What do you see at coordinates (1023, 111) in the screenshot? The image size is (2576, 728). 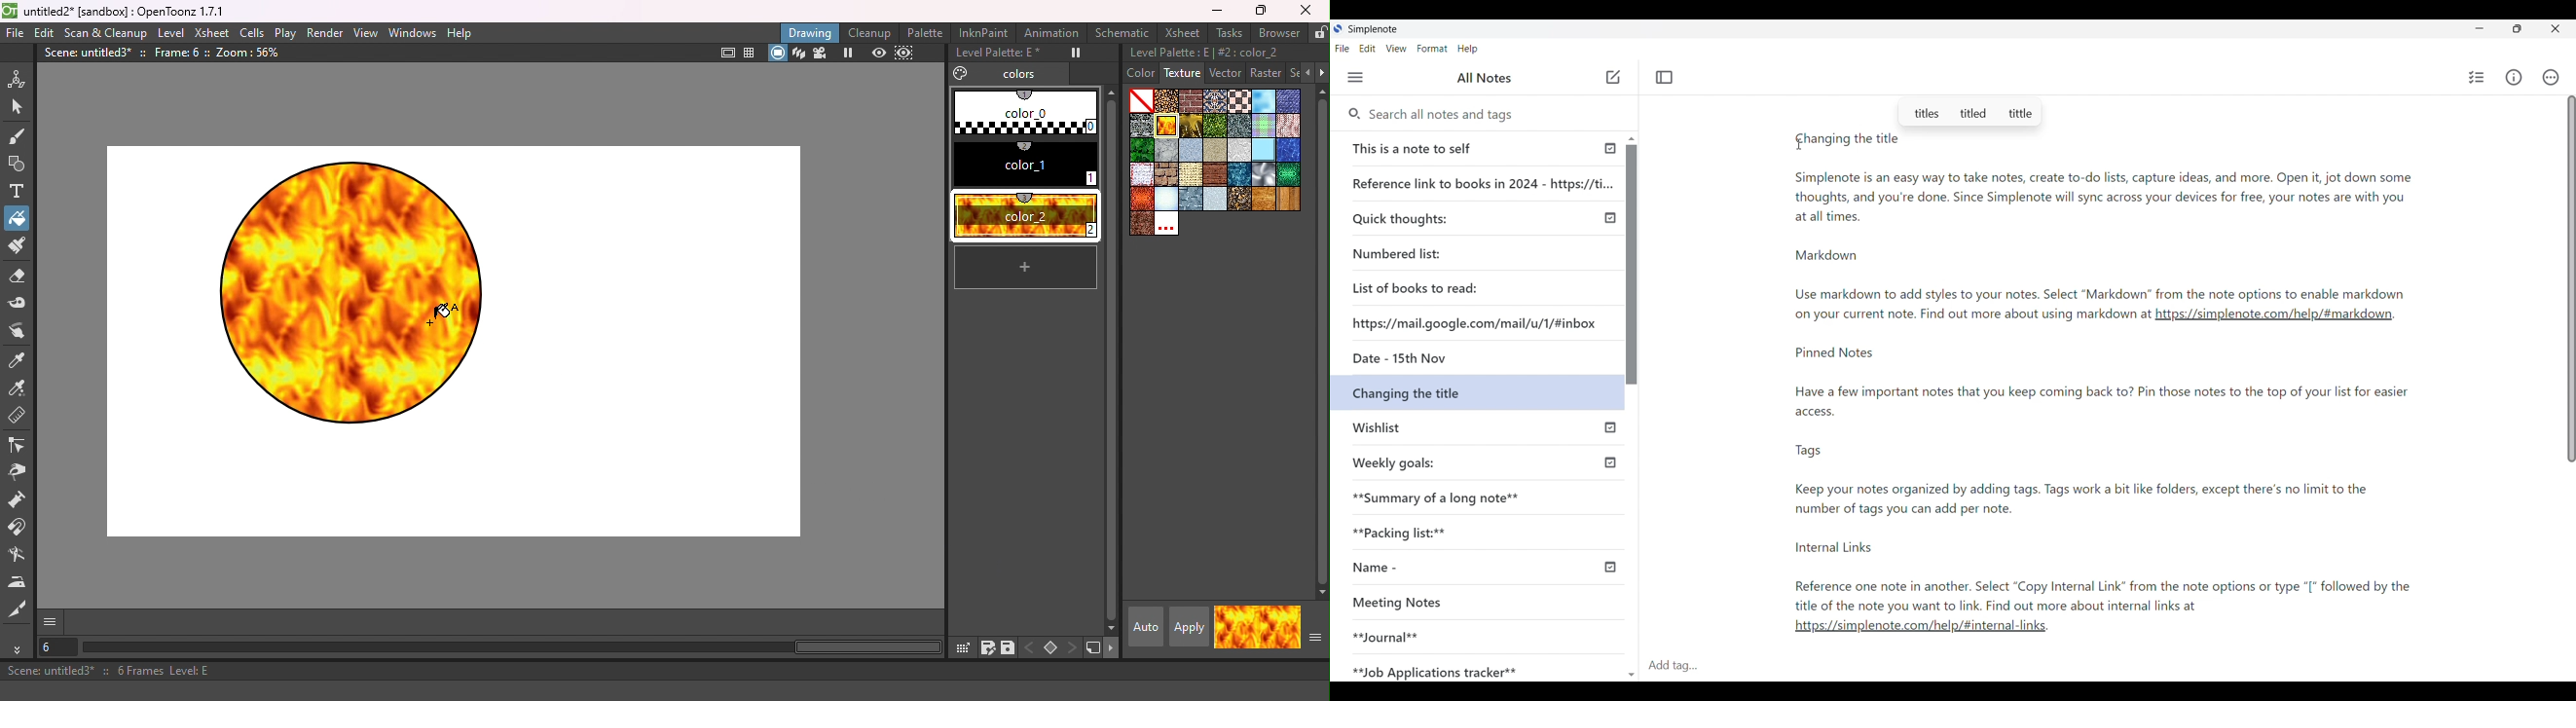 I see `#0 color_0 (1)` at bounding box center [1023, 111].